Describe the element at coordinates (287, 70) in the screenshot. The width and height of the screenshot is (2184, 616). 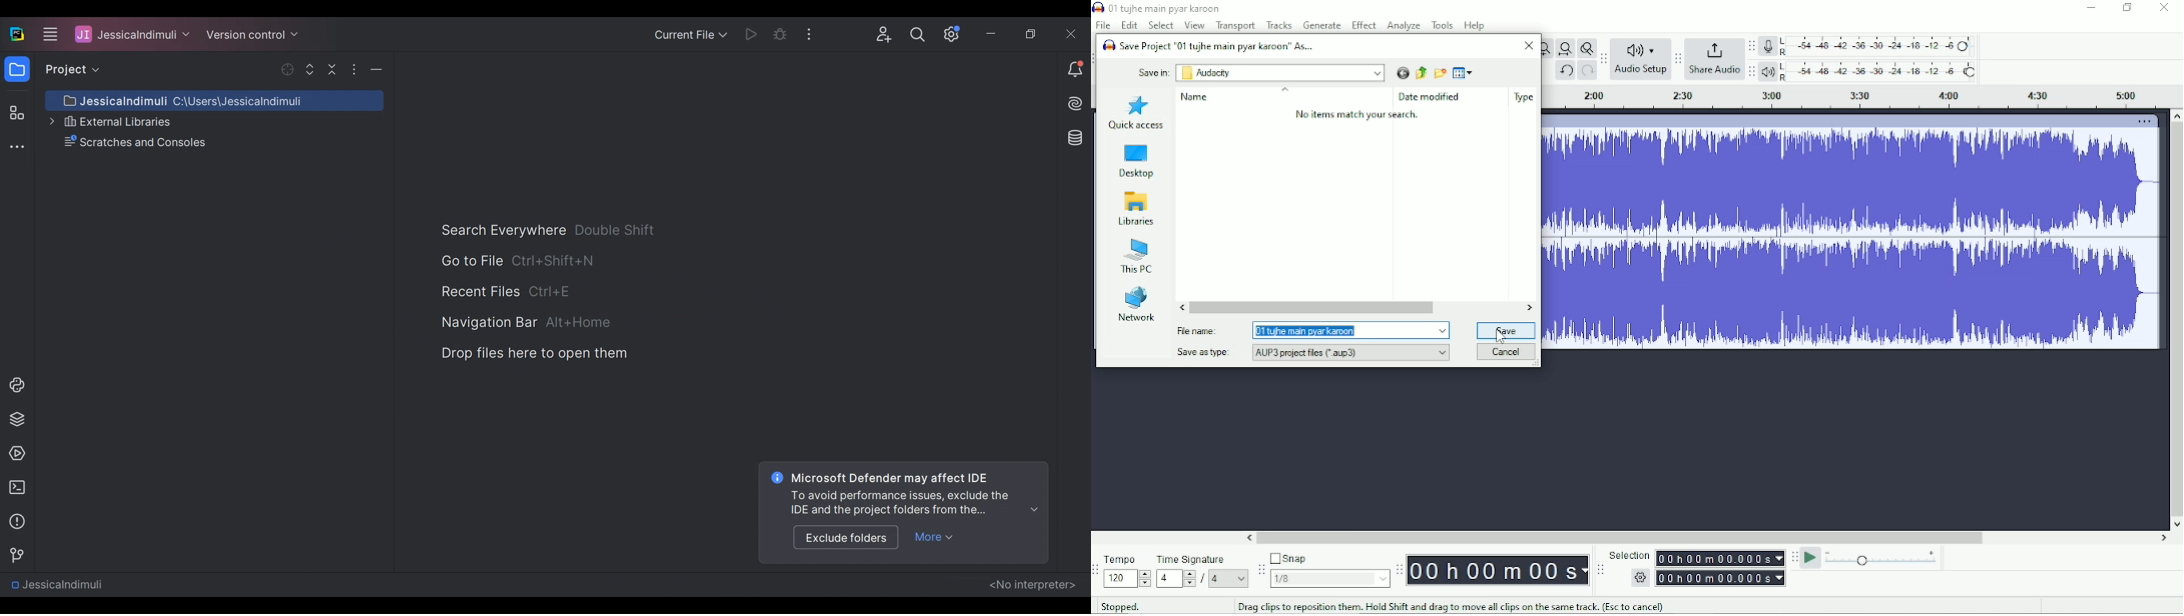
I see `Open Selected File` at that location.